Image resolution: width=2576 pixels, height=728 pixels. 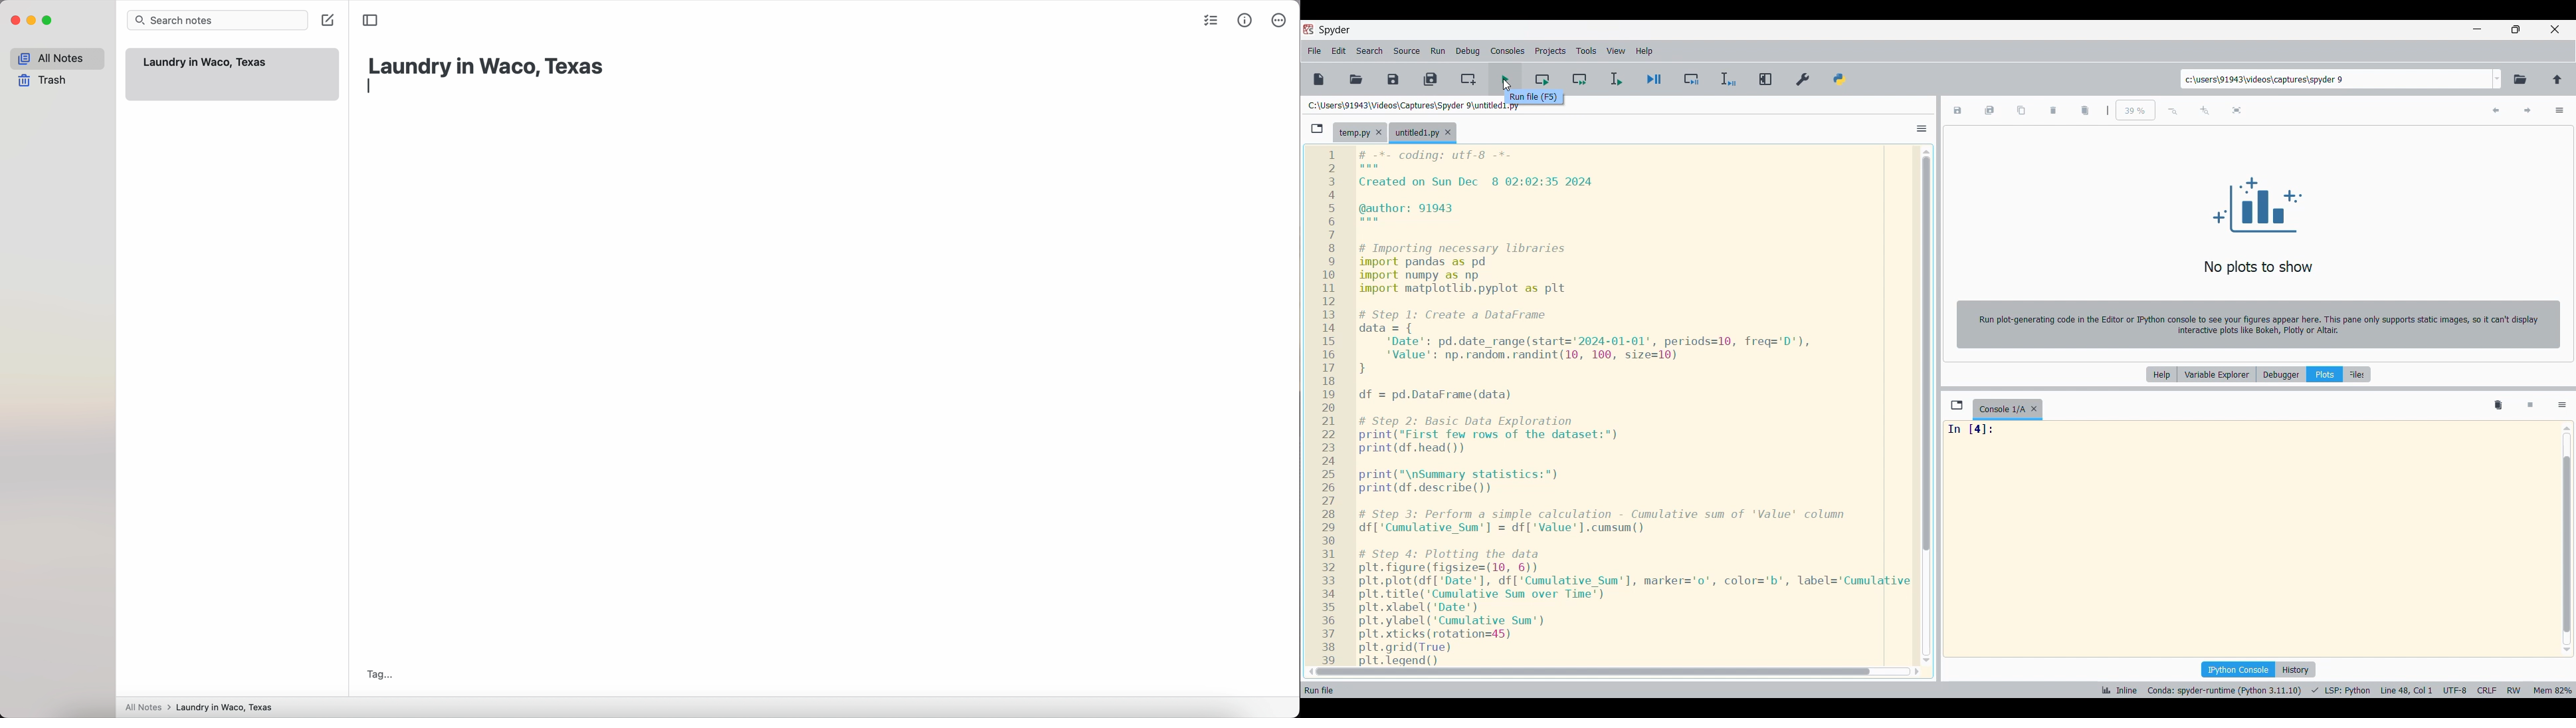 What do you see at coordinates (2238, 669) in the screenshot?
I see `IPython console` at bounding box center [2238, 669].